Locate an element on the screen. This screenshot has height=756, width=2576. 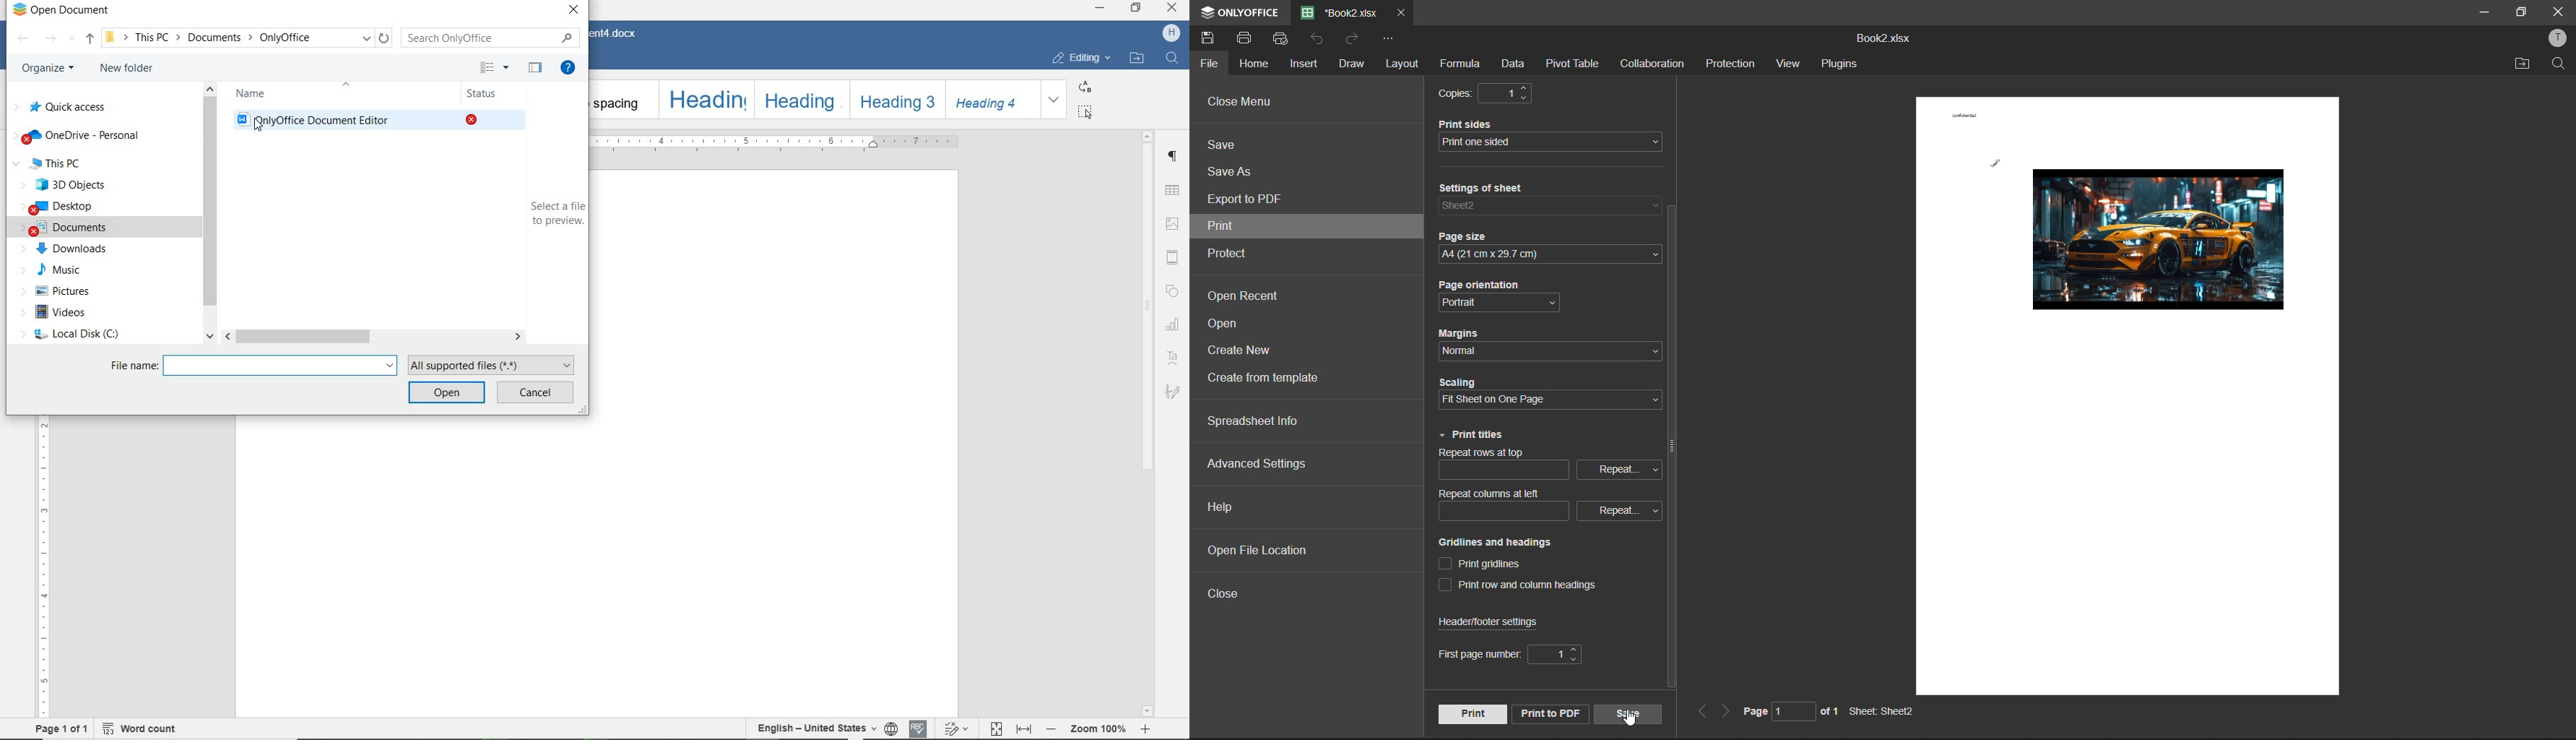
export to pdf is located at coordinates (1246, 202).